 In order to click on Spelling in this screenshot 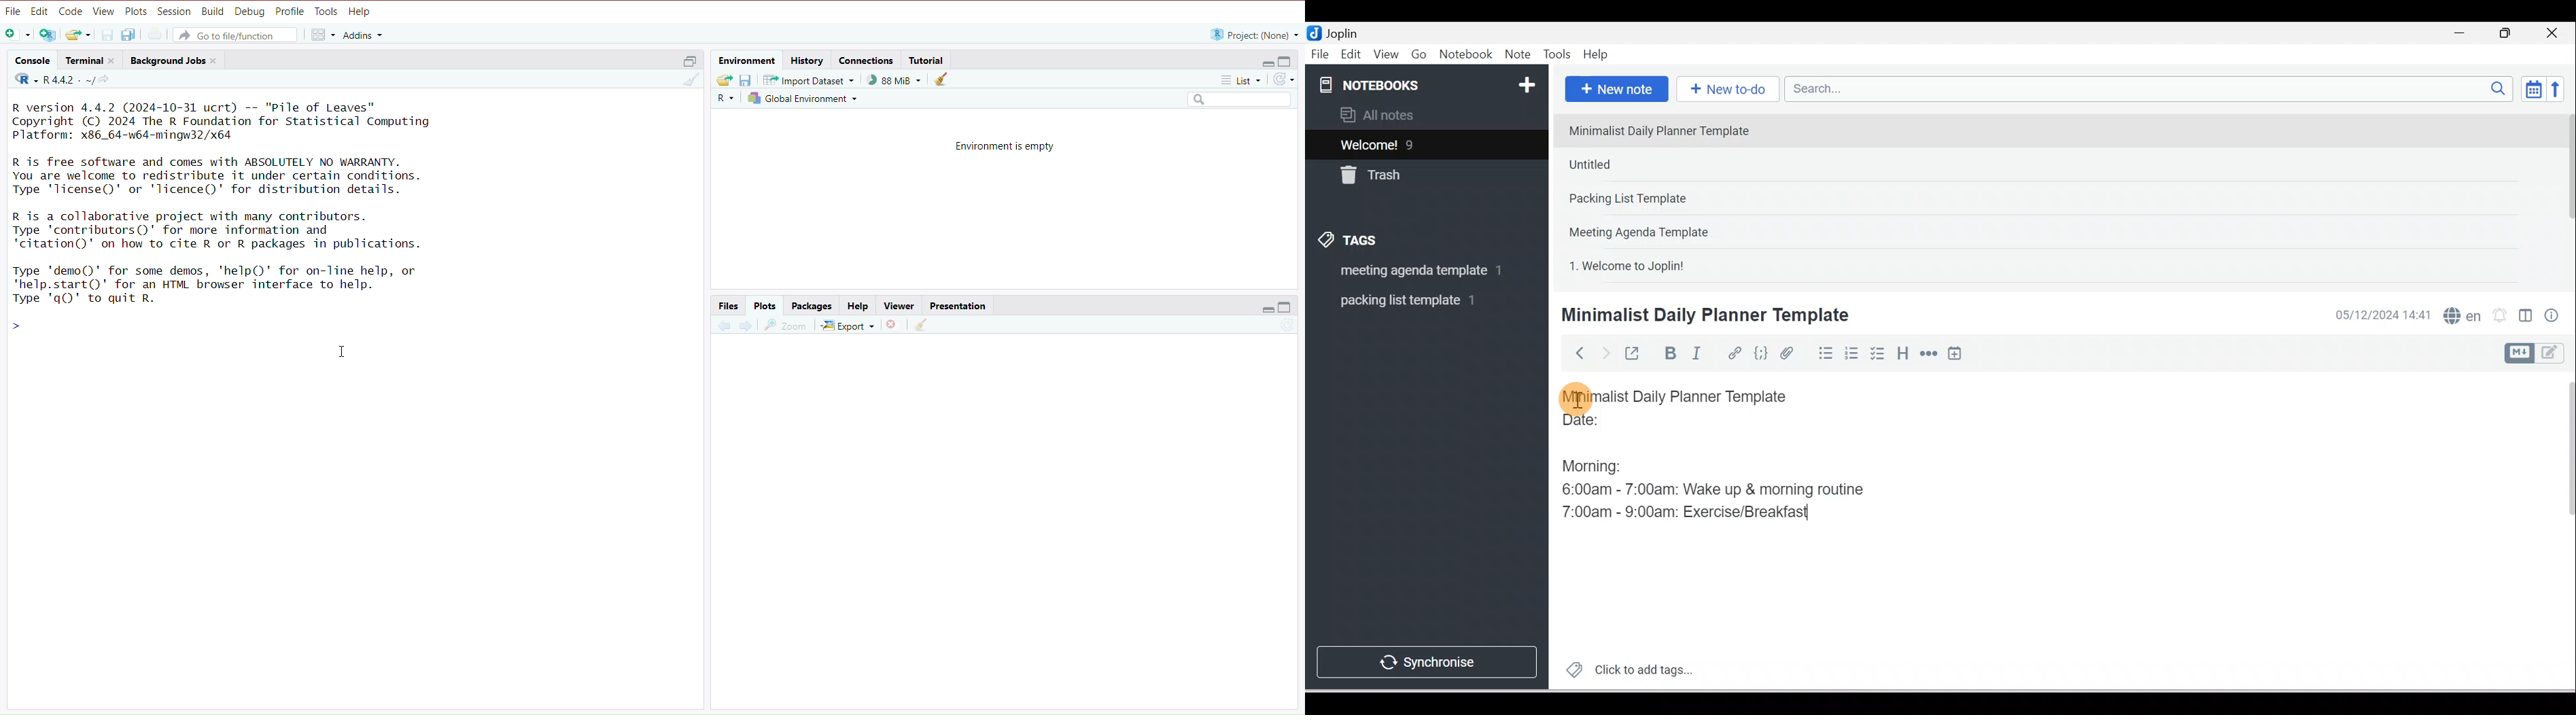, I will do `click(2460, 314)`.